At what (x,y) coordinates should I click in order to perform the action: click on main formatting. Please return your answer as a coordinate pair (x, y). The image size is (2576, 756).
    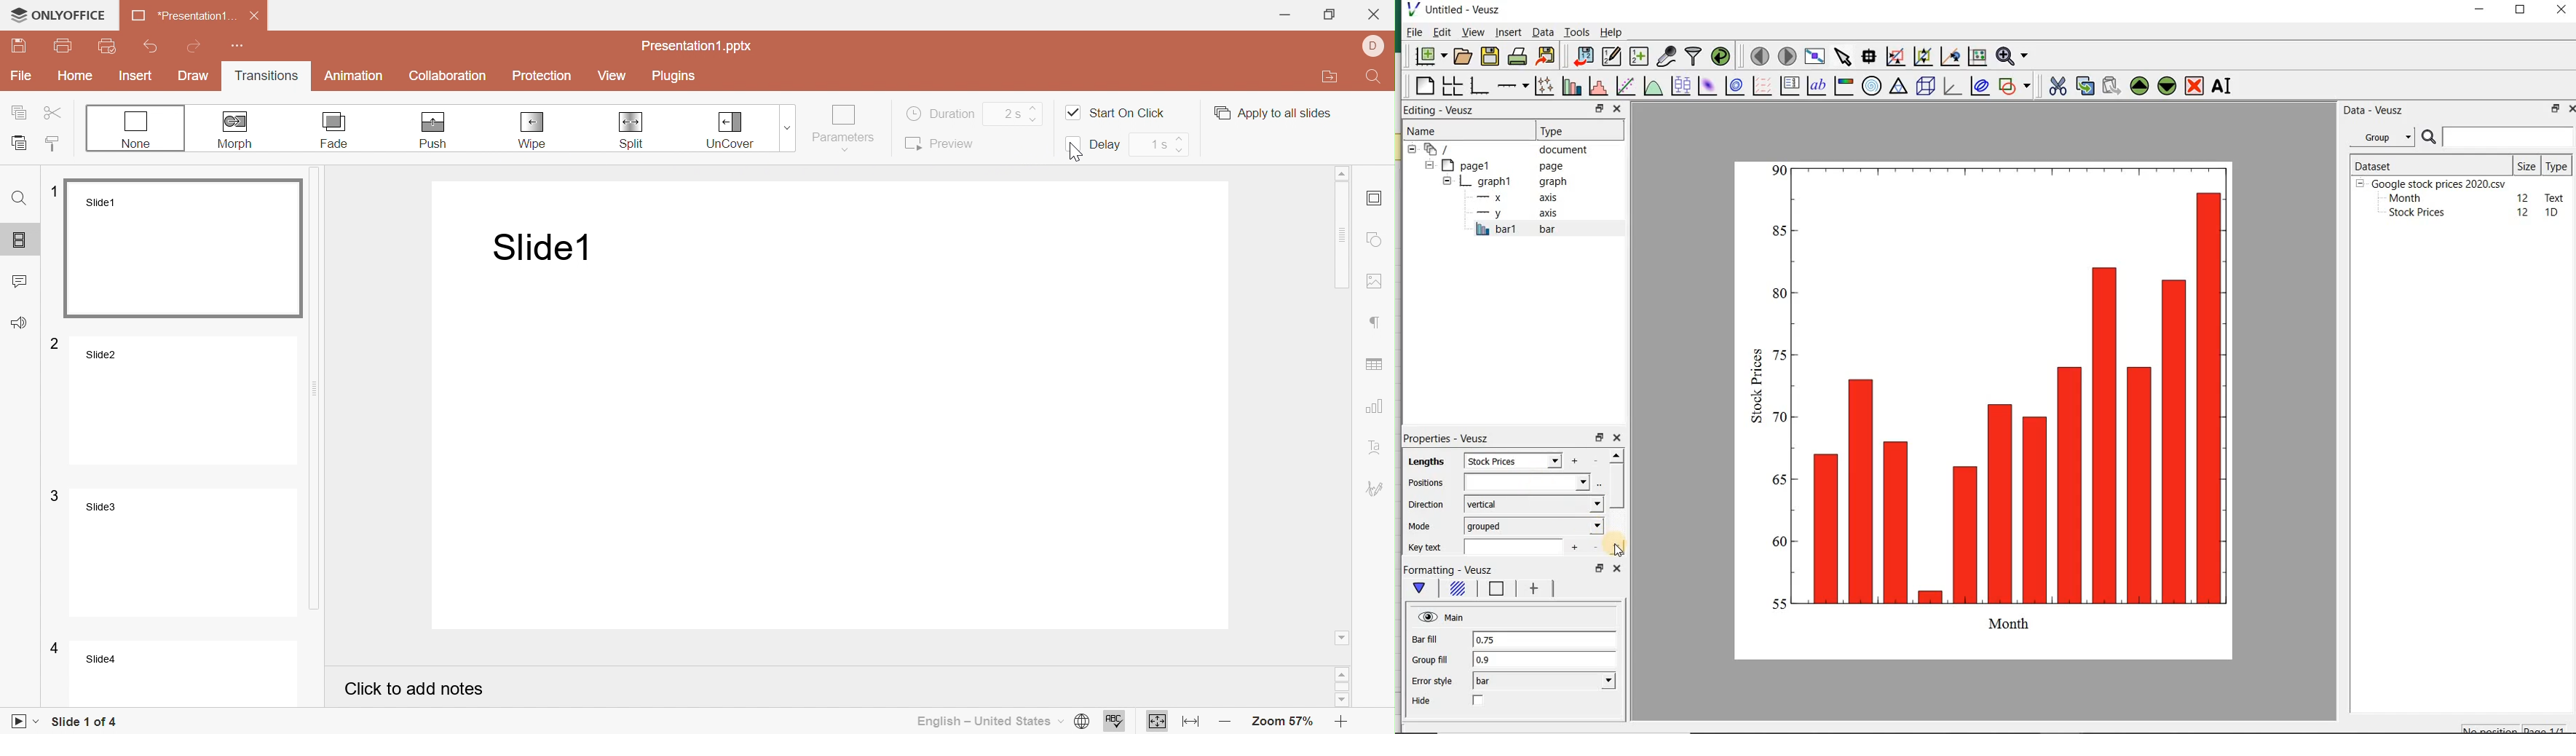
    Looking at the image, I should click on (1420, 588).